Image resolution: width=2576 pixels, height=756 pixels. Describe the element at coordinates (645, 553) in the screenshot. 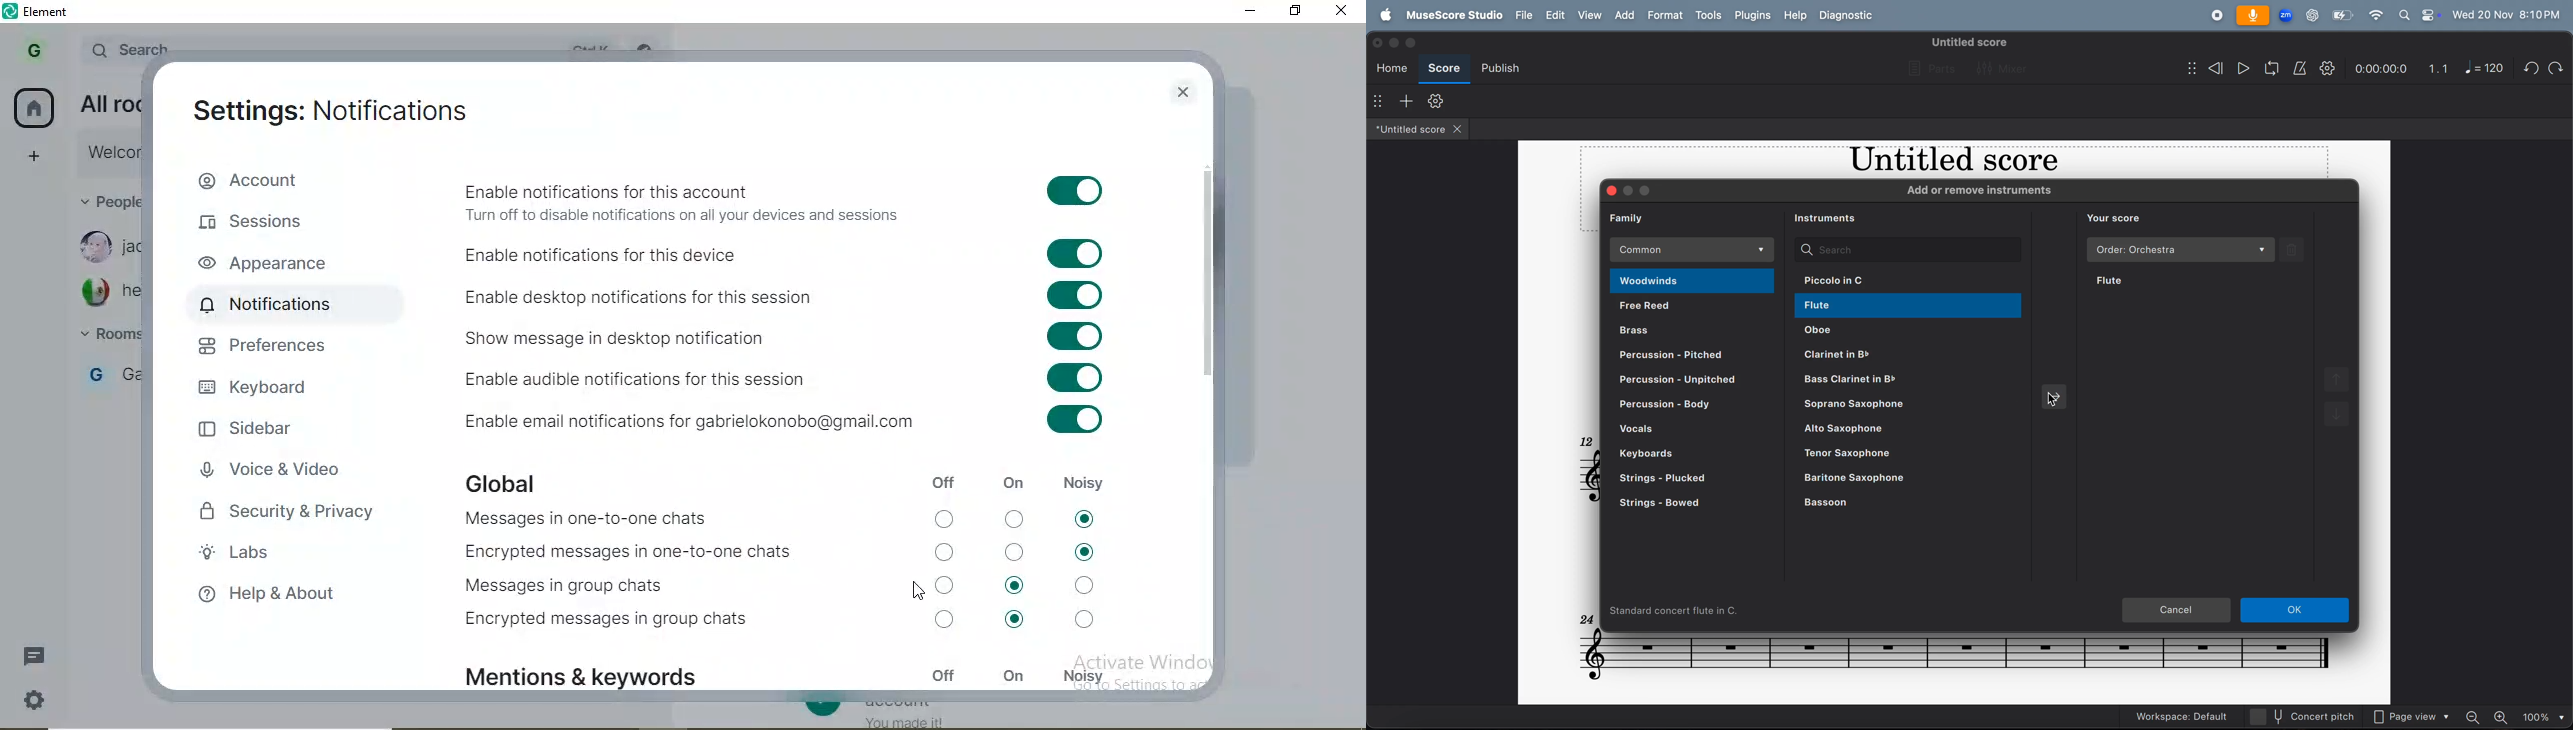

I see `encrypted messages in one to one chats` at that location.